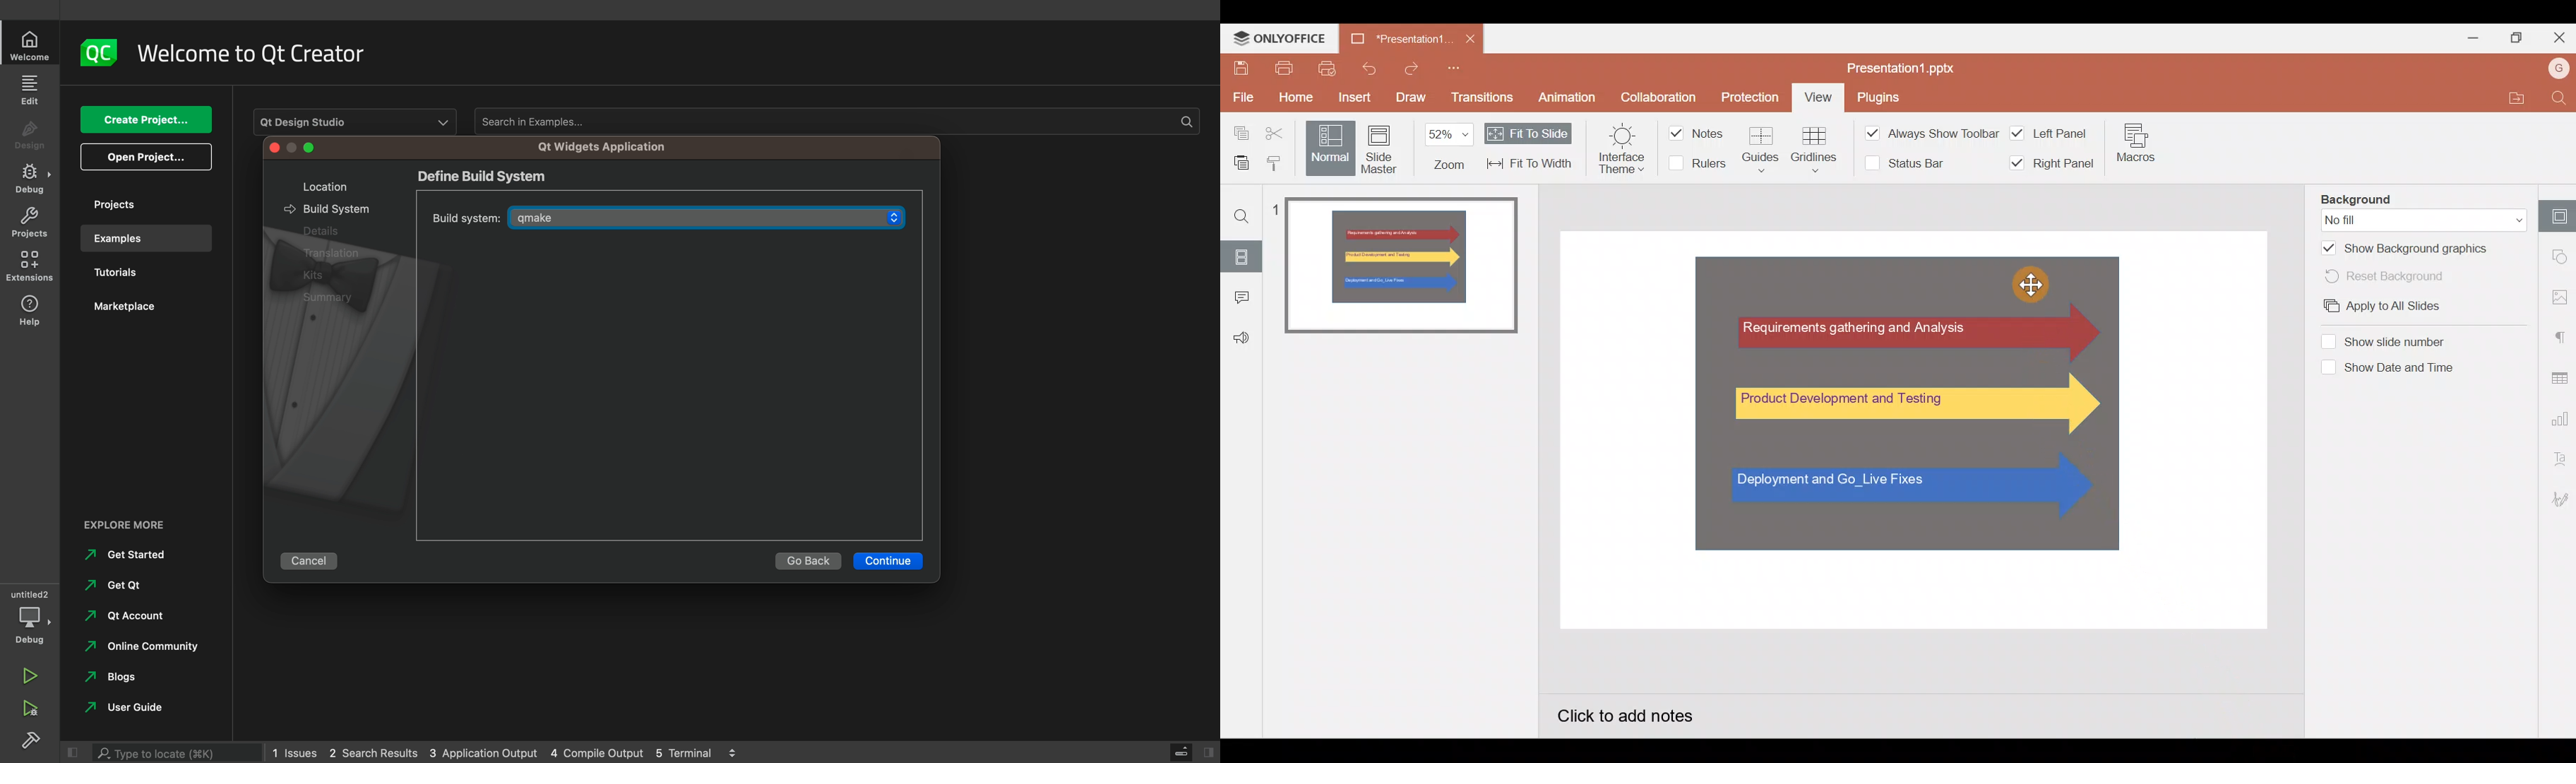 The image size is (2576, 784). Describe the element at coordinates (2558, 499) in the screenshot. I see `Signature settings` at that location.